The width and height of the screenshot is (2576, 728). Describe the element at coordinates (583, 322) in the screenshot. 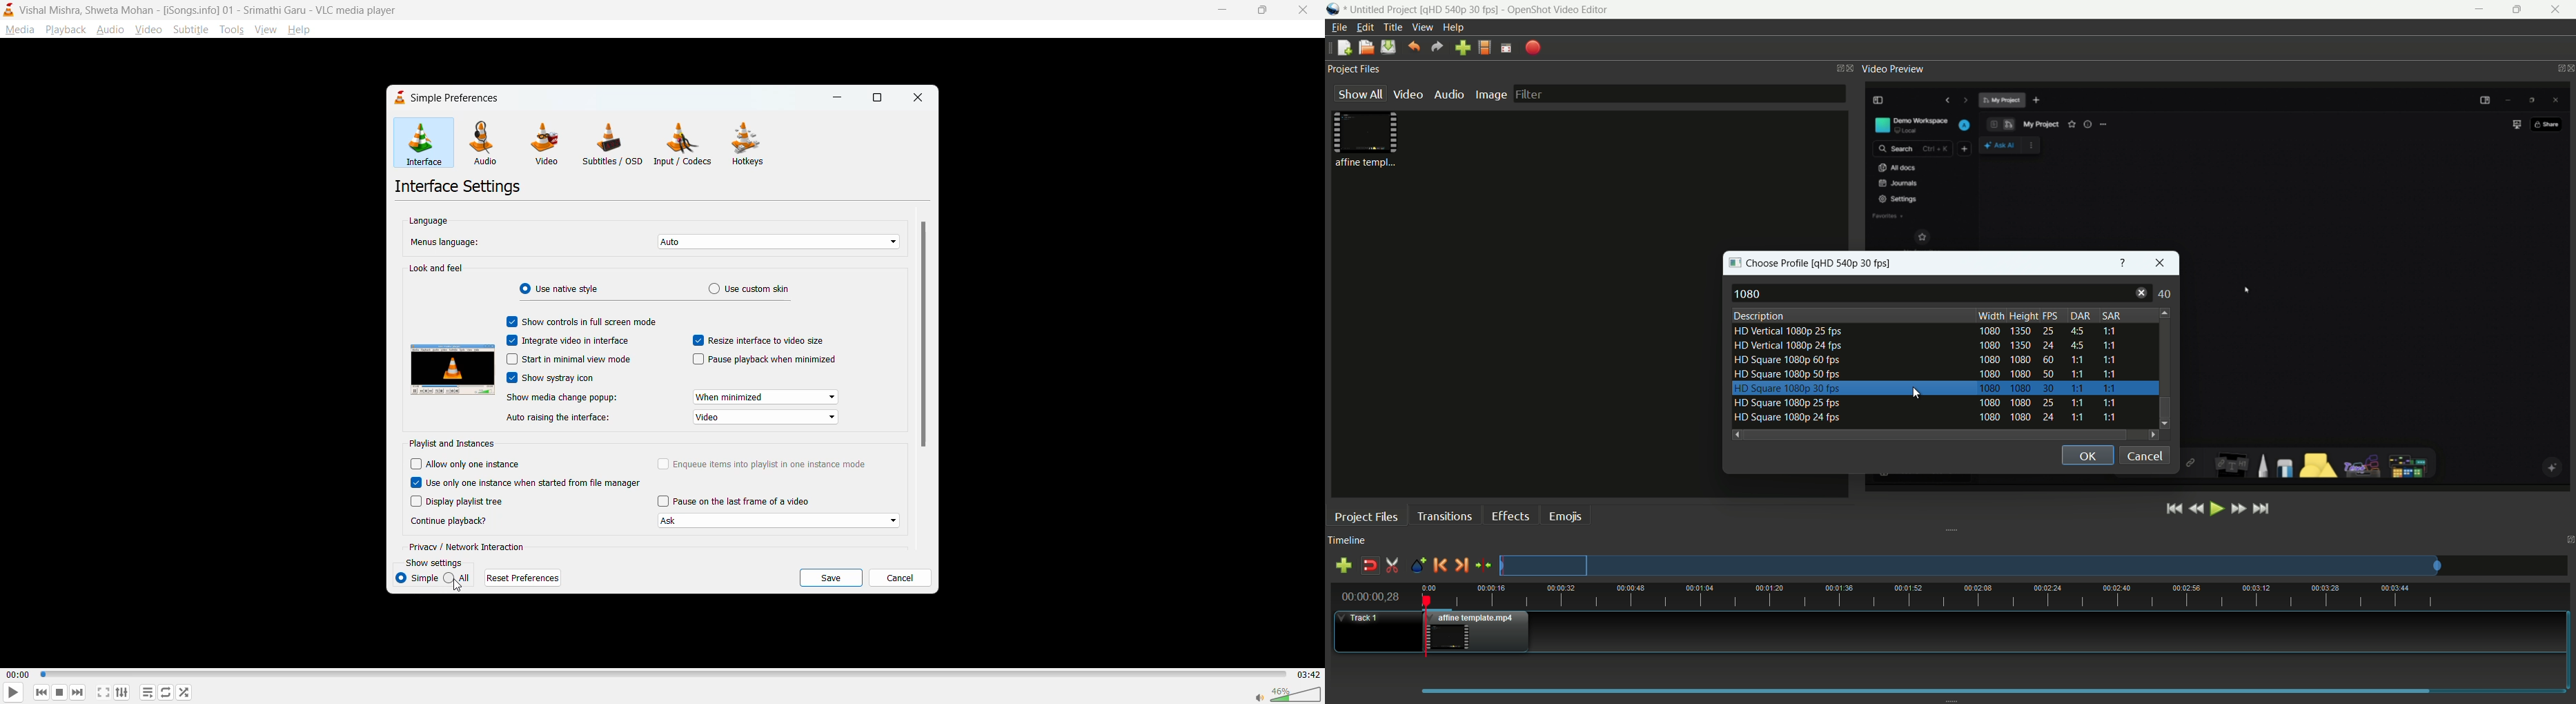

I see `shows controls in full screen mode` at that location.